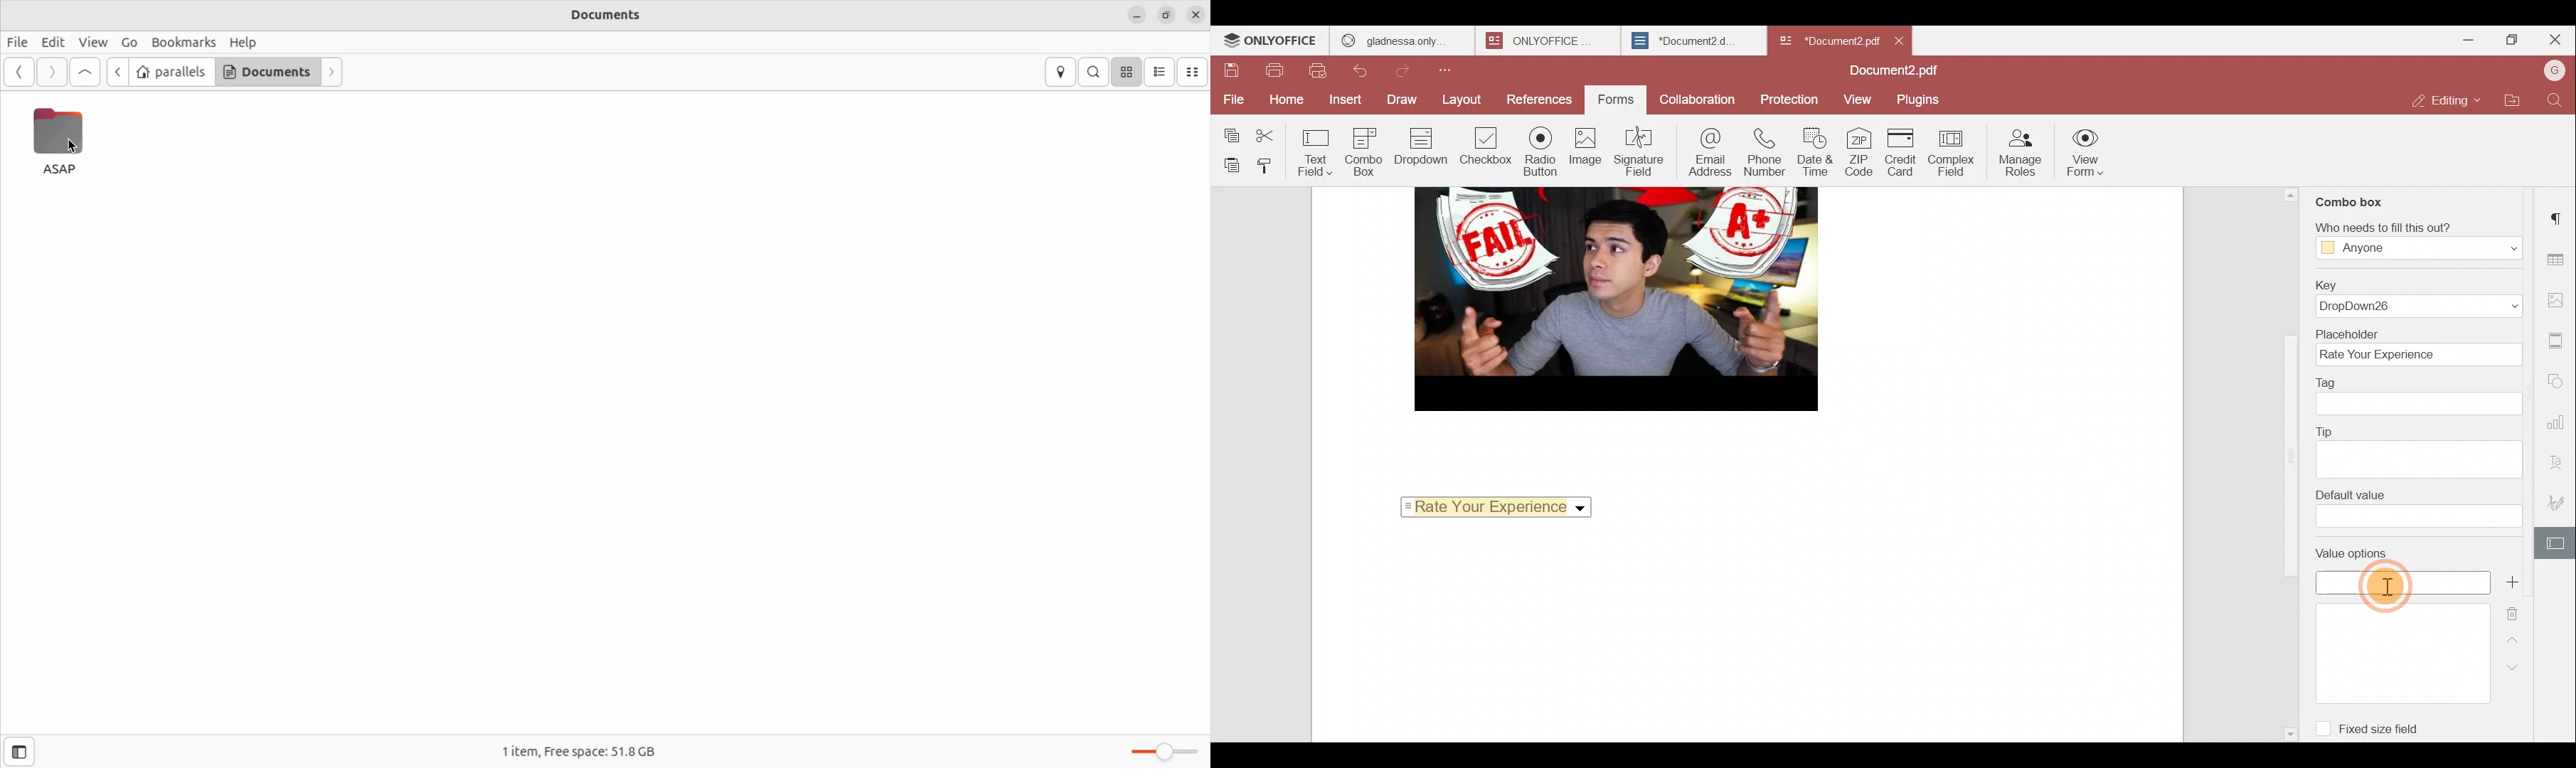 This screenshot has width=2576, height=784. Describe the element at coordinates (1493, 506) in the screenshot. I see `rate your experience` at that location.